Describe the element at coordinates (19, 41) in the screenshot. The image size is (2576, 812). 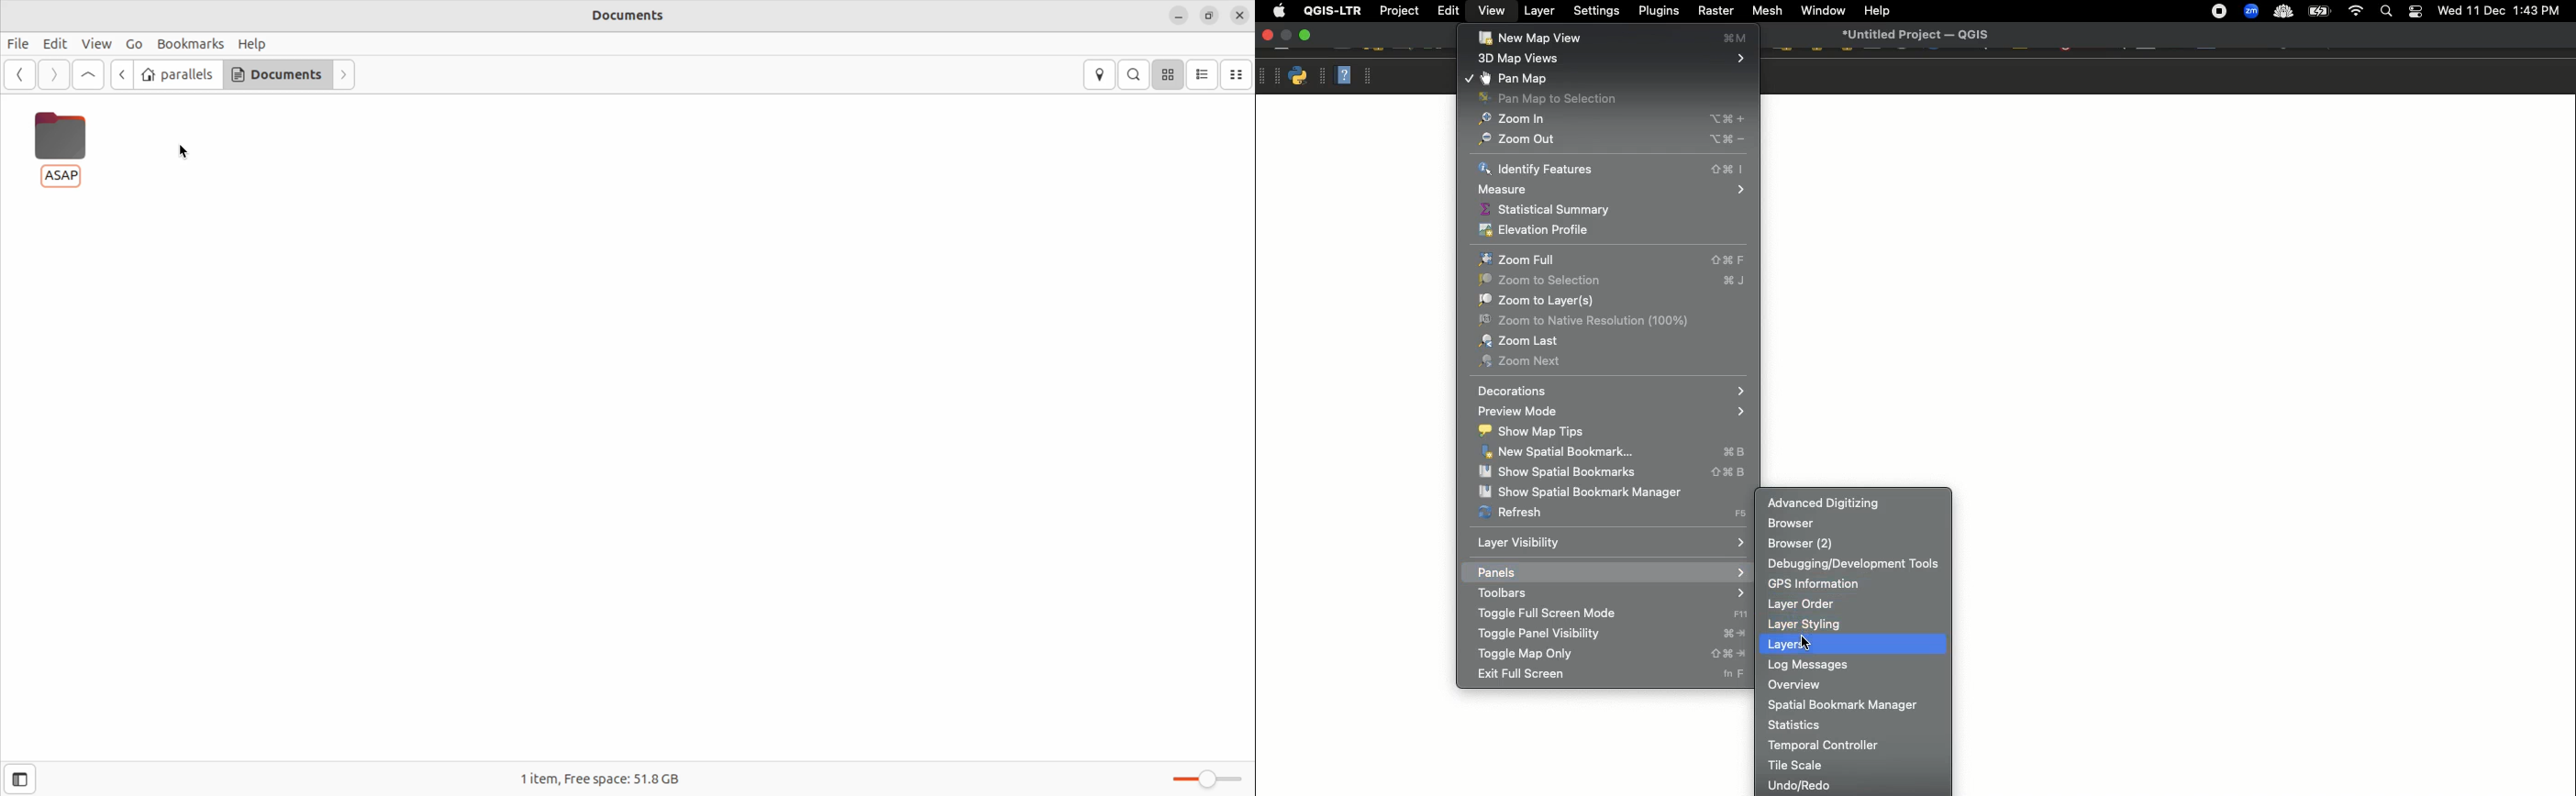
I see `Files` at that location.